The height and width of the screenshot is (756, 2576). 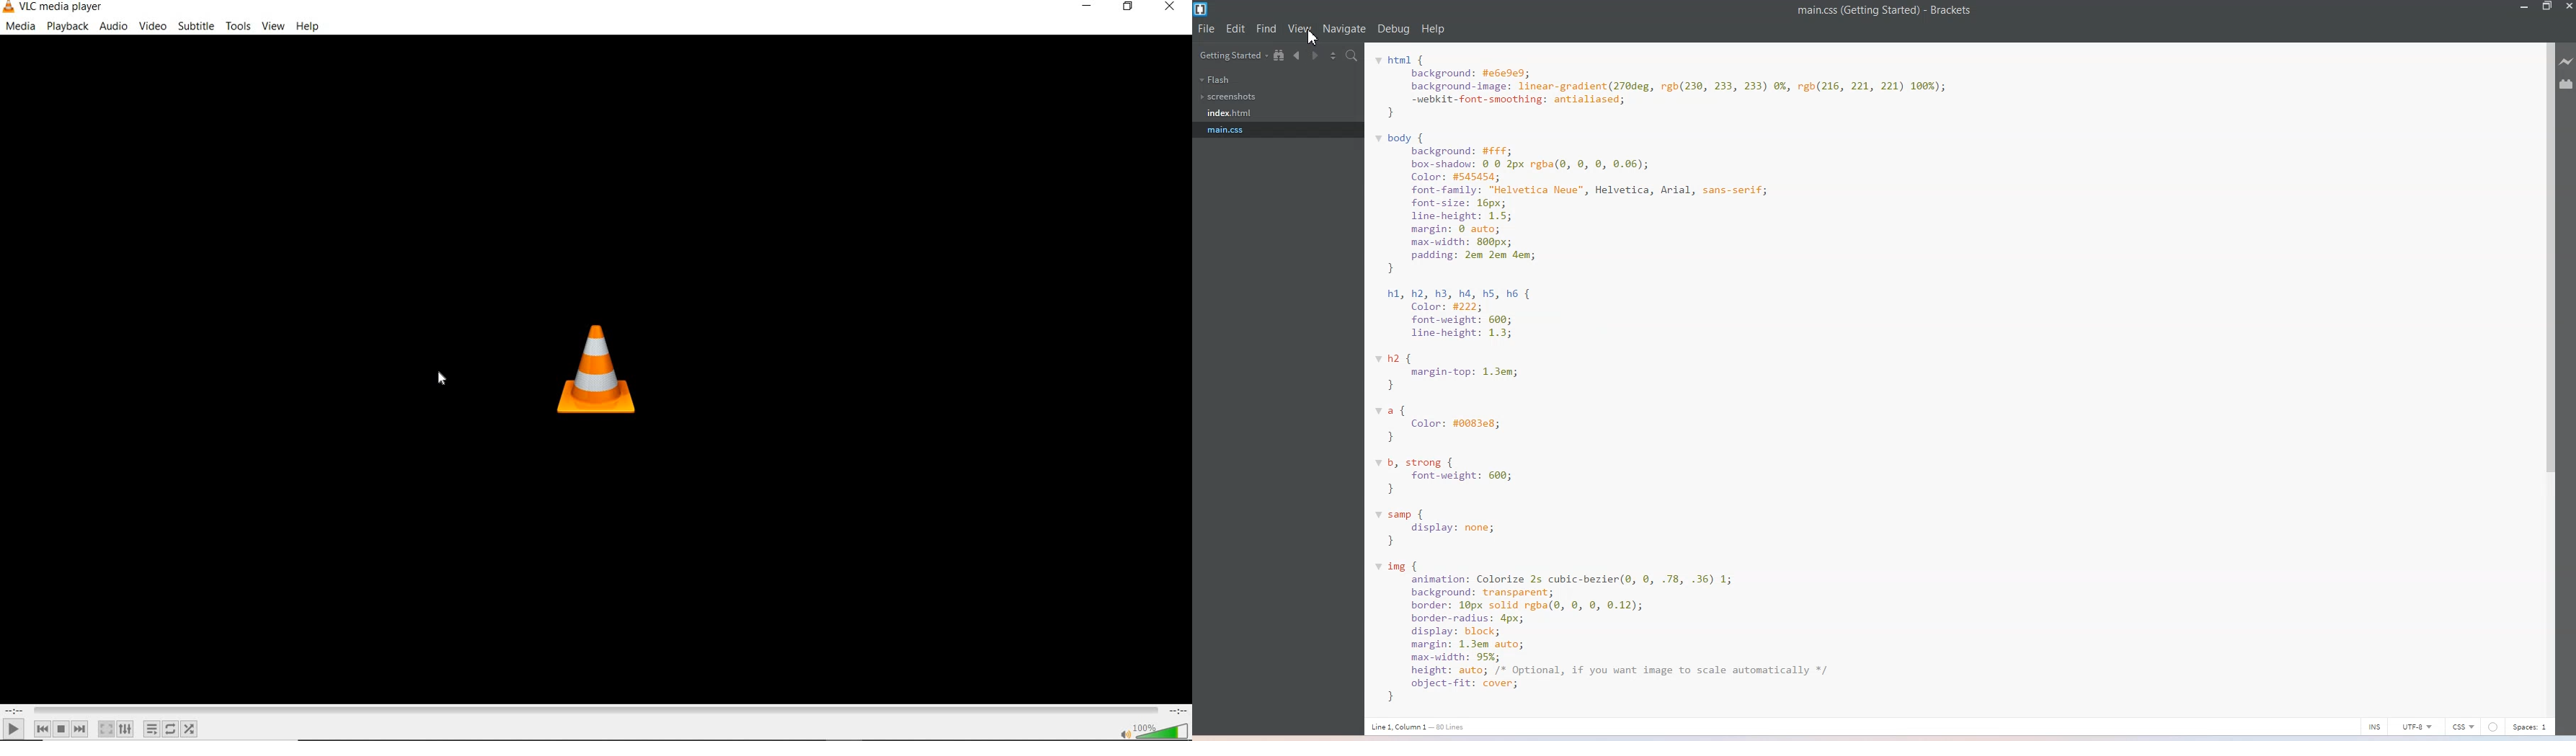 What do you see at coordinates (196, 26) in the screenshot?
I see `subtitle` at bounding box center [196, 26].